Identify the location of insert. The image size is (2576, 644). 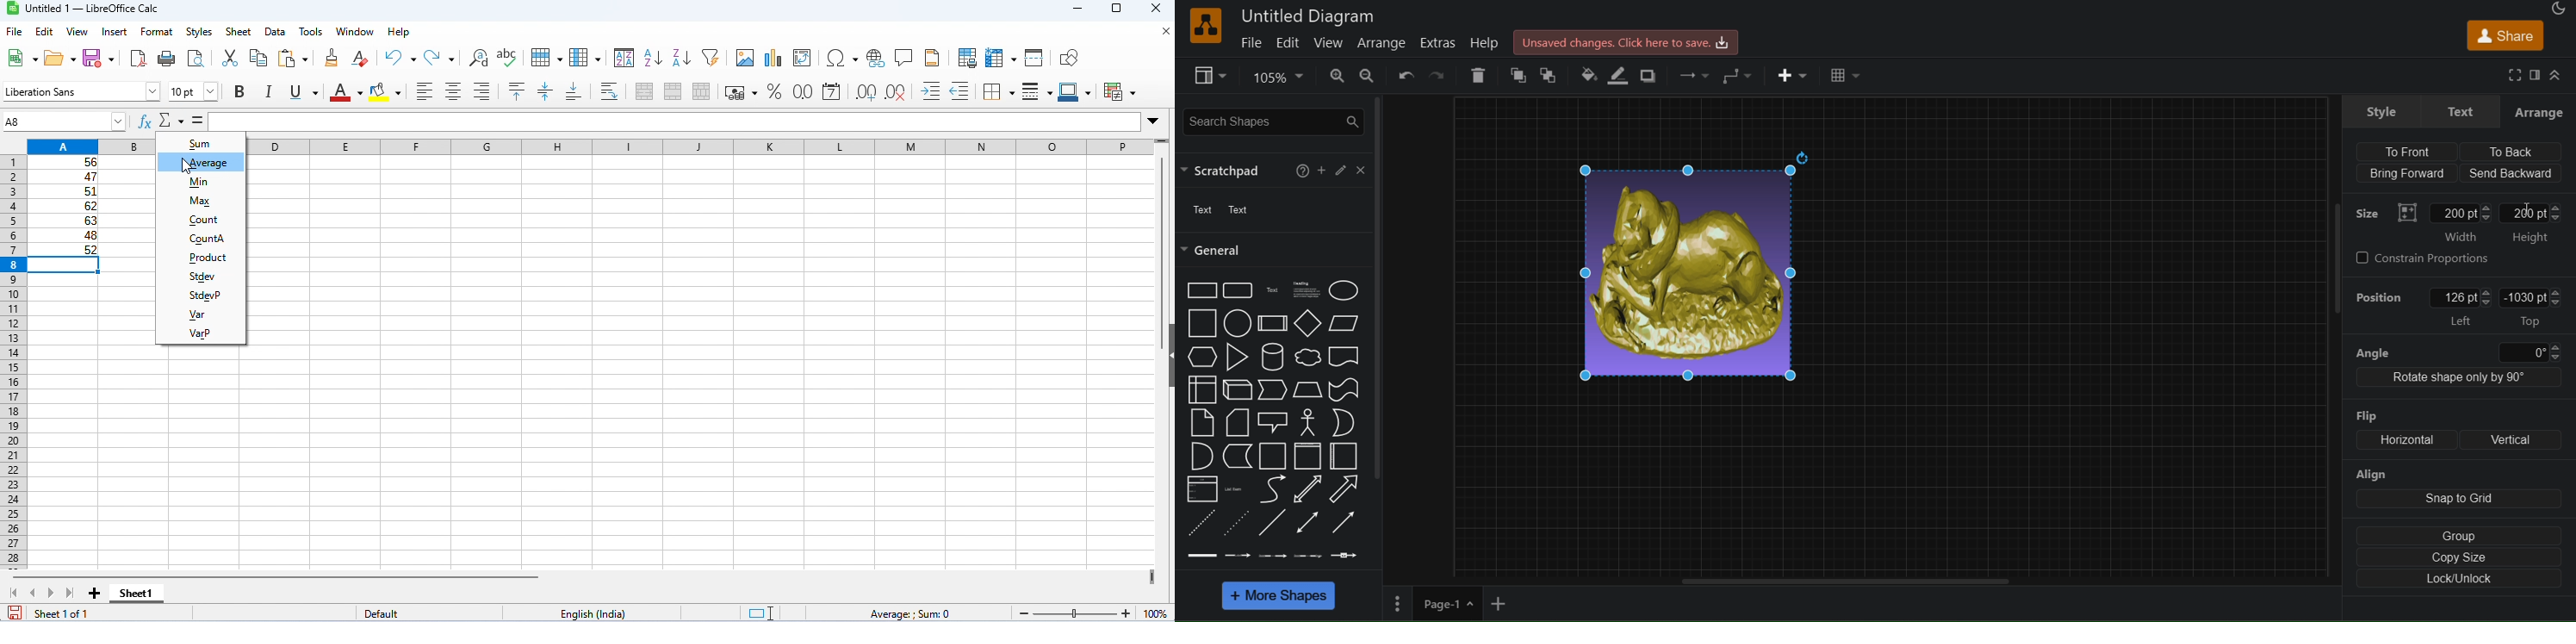
(1793, 78).